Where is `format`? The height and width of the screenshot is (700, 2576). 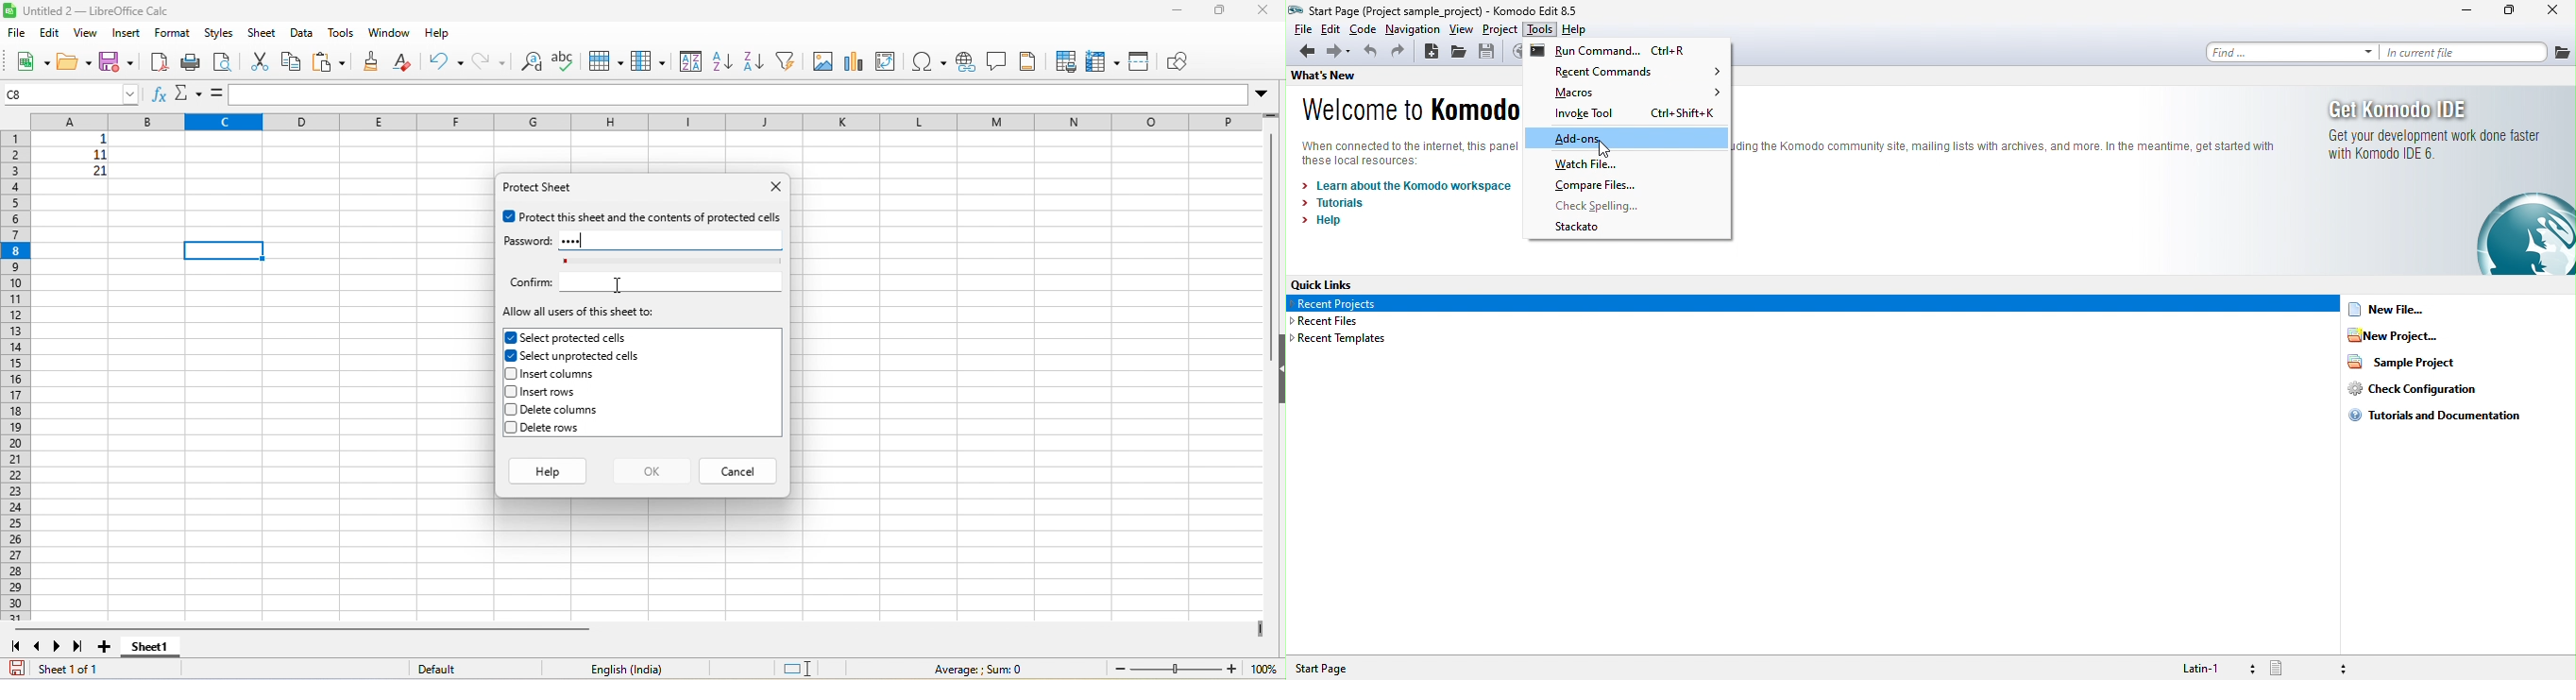 format is located at coordinates (173, 34).